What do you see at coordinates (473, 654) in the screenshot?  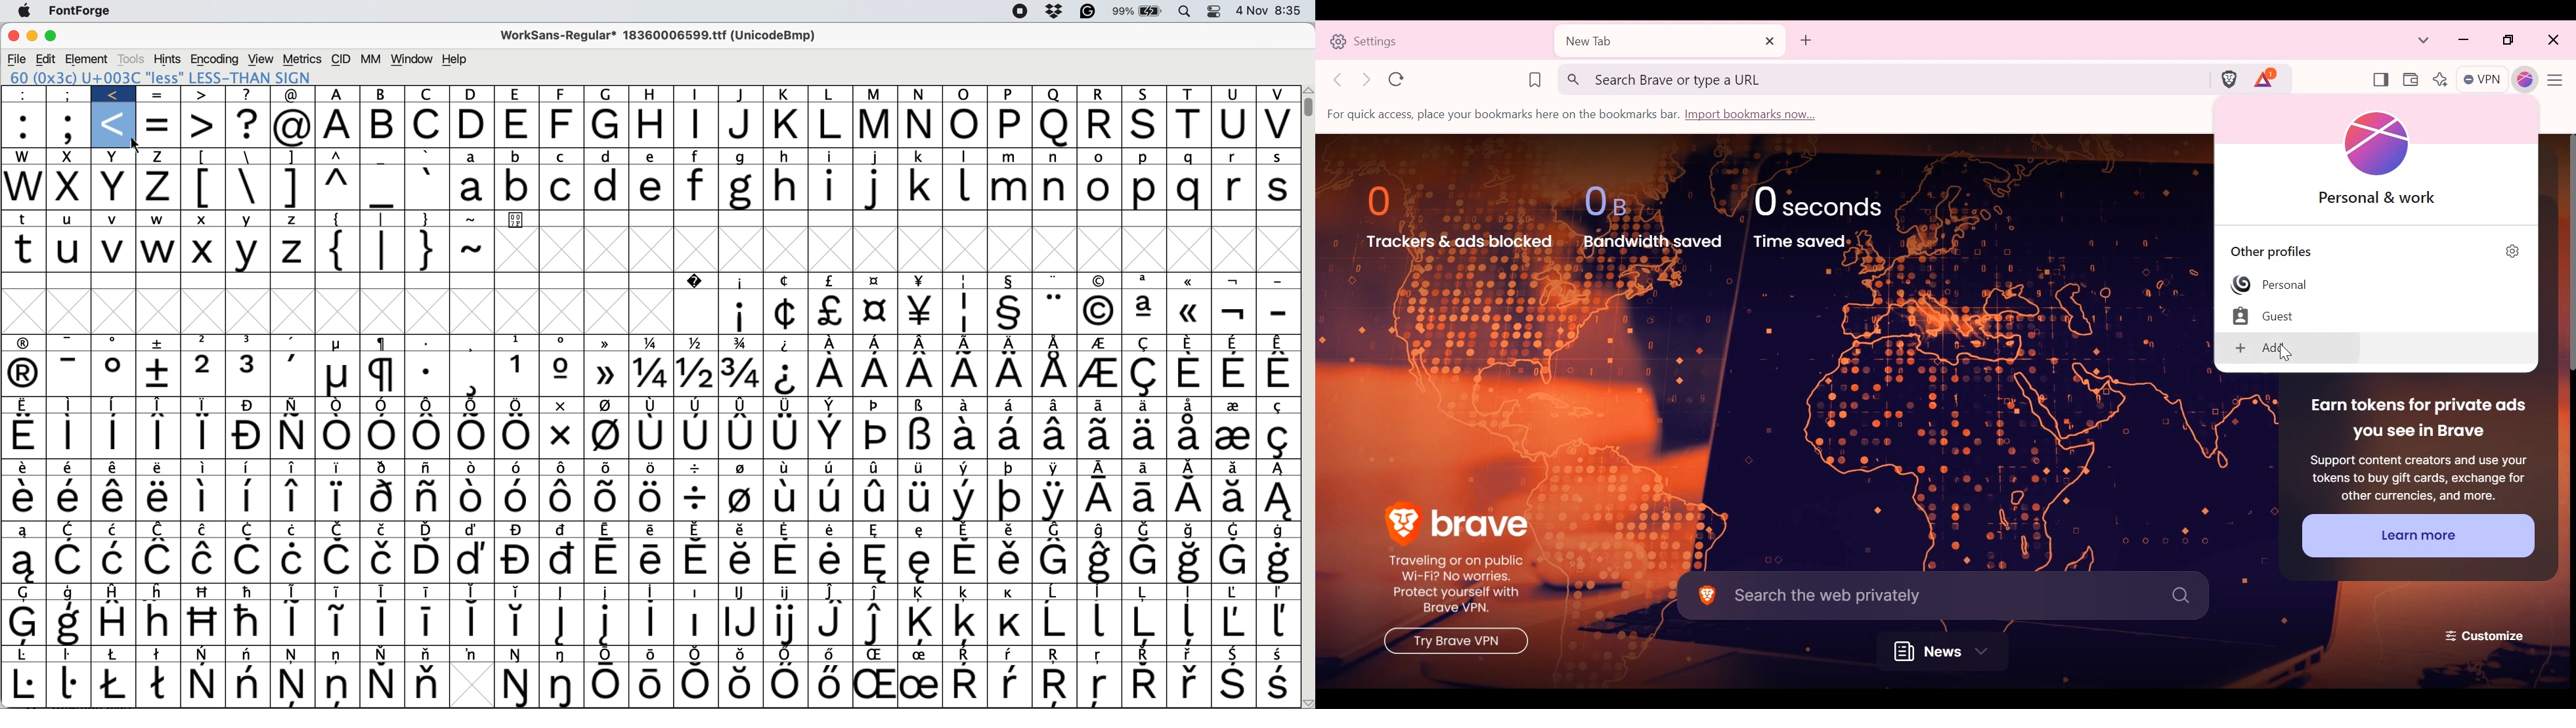 I see `Symbol` at bounding box center [473, 654].